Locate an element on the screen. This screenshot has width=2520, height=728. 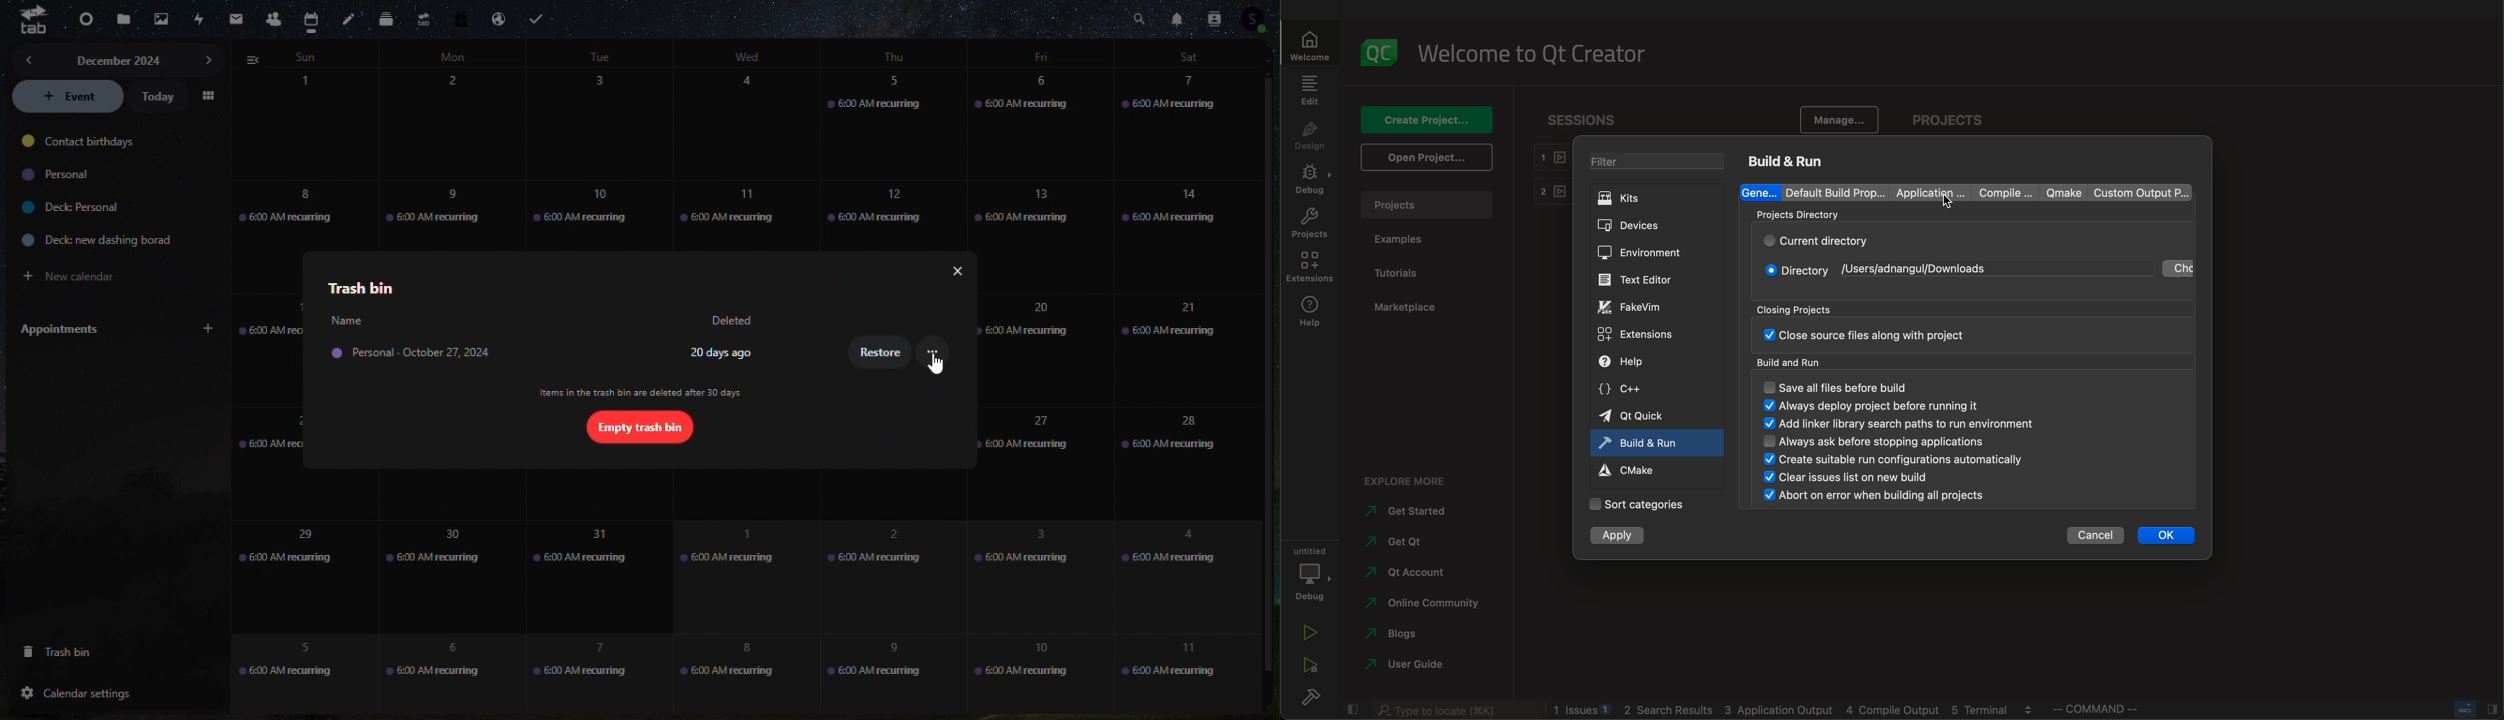
deck: new dashing borad is located at coordinates (89, 240).